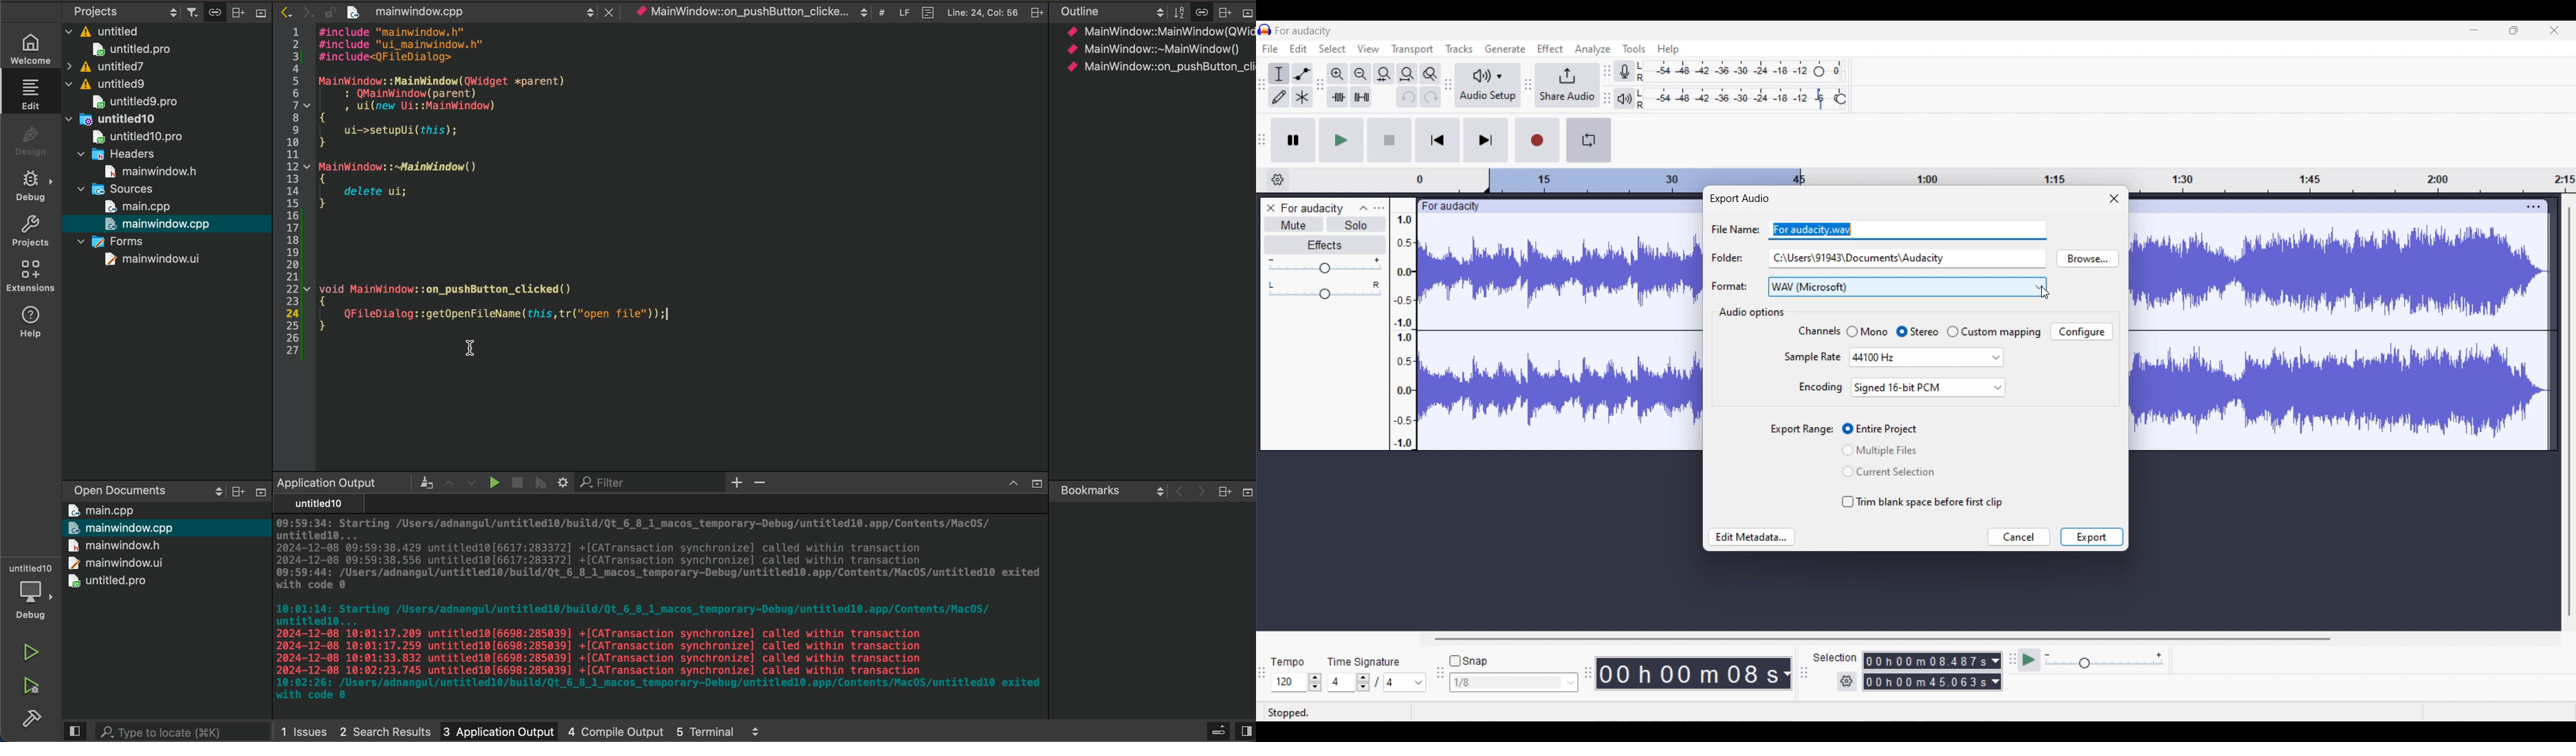  I want to click on Scale to measure intensty if sound, so click(1403, 332).